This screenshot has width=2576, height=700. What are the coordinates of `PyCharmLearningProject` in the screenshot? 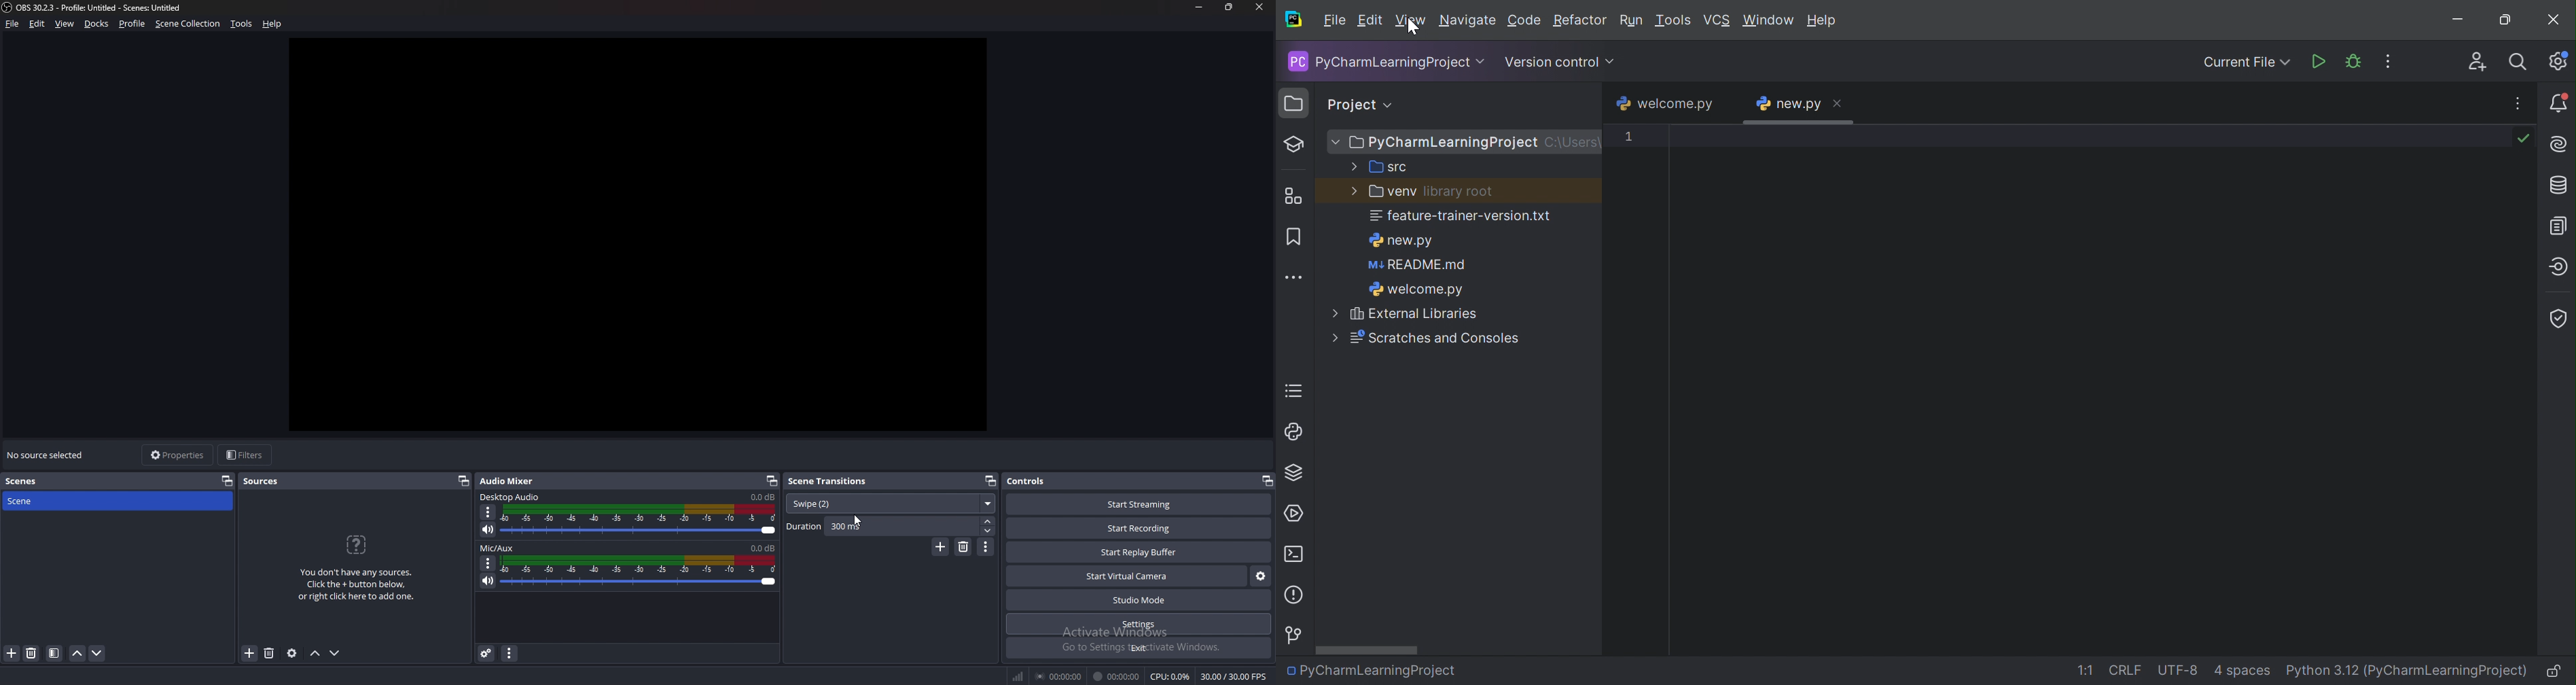 It's located at (1378, 61).